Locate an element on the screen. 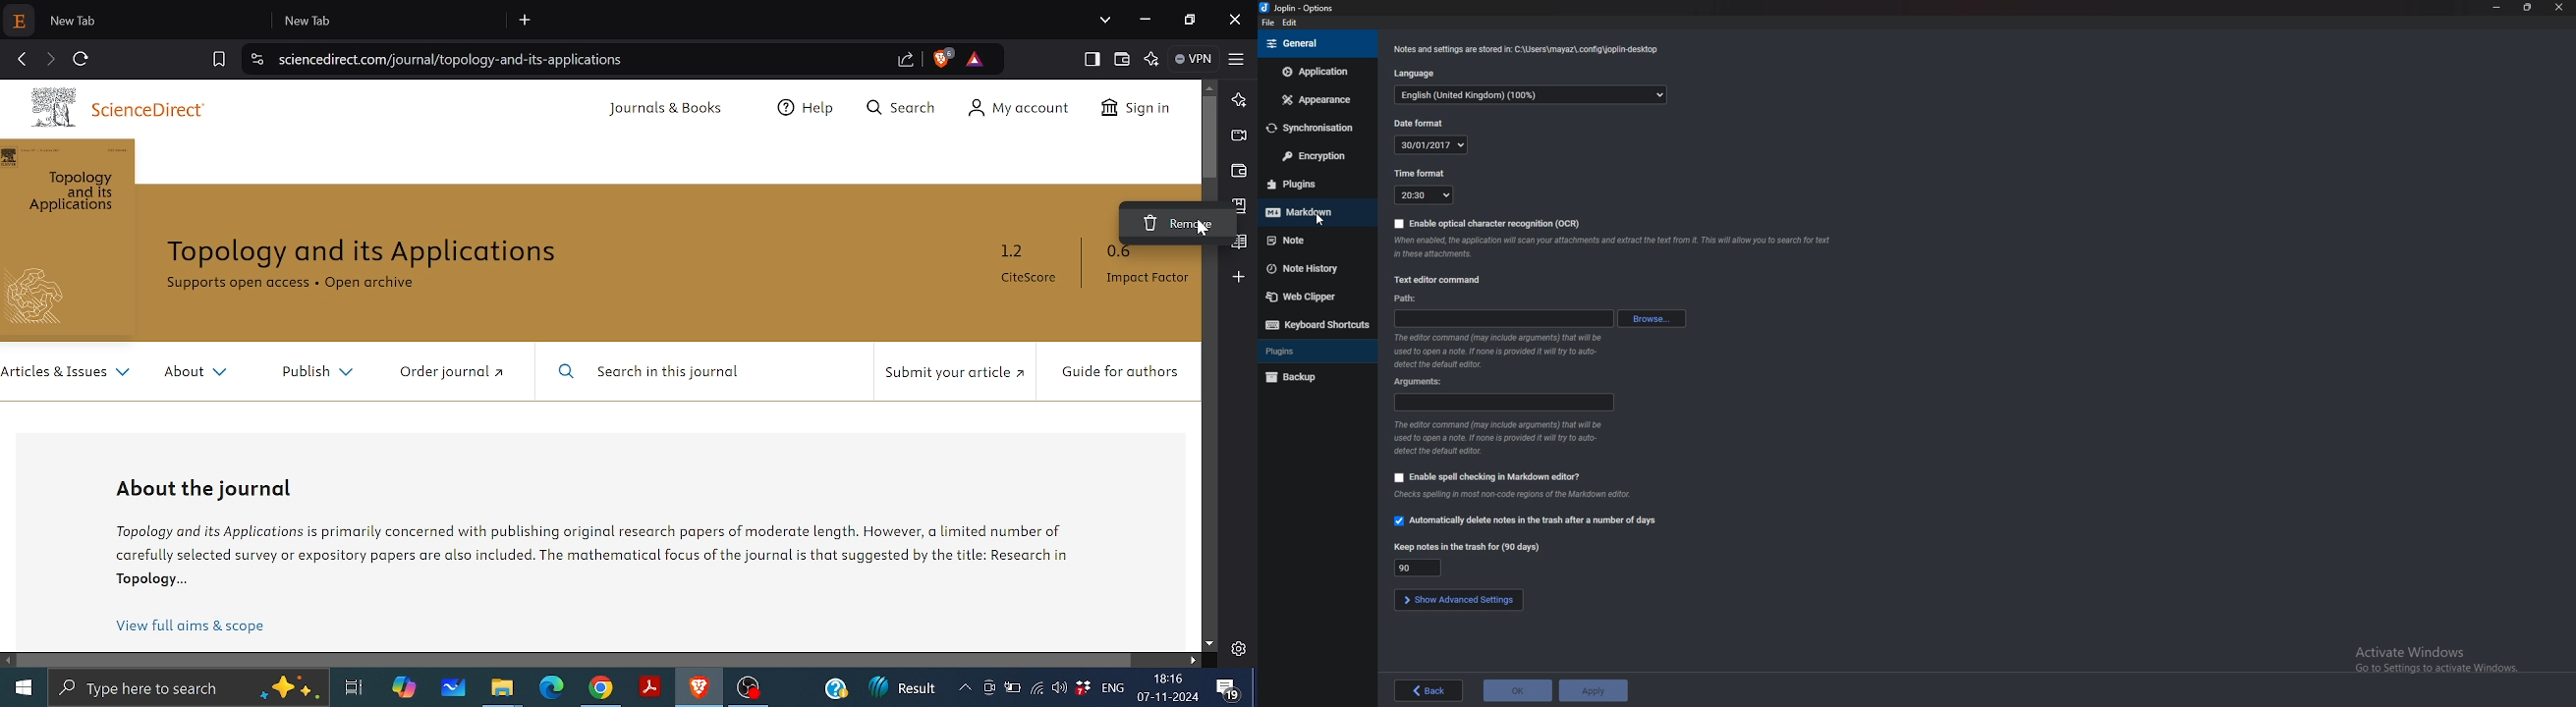  back is located at coordinates (1429, 691).